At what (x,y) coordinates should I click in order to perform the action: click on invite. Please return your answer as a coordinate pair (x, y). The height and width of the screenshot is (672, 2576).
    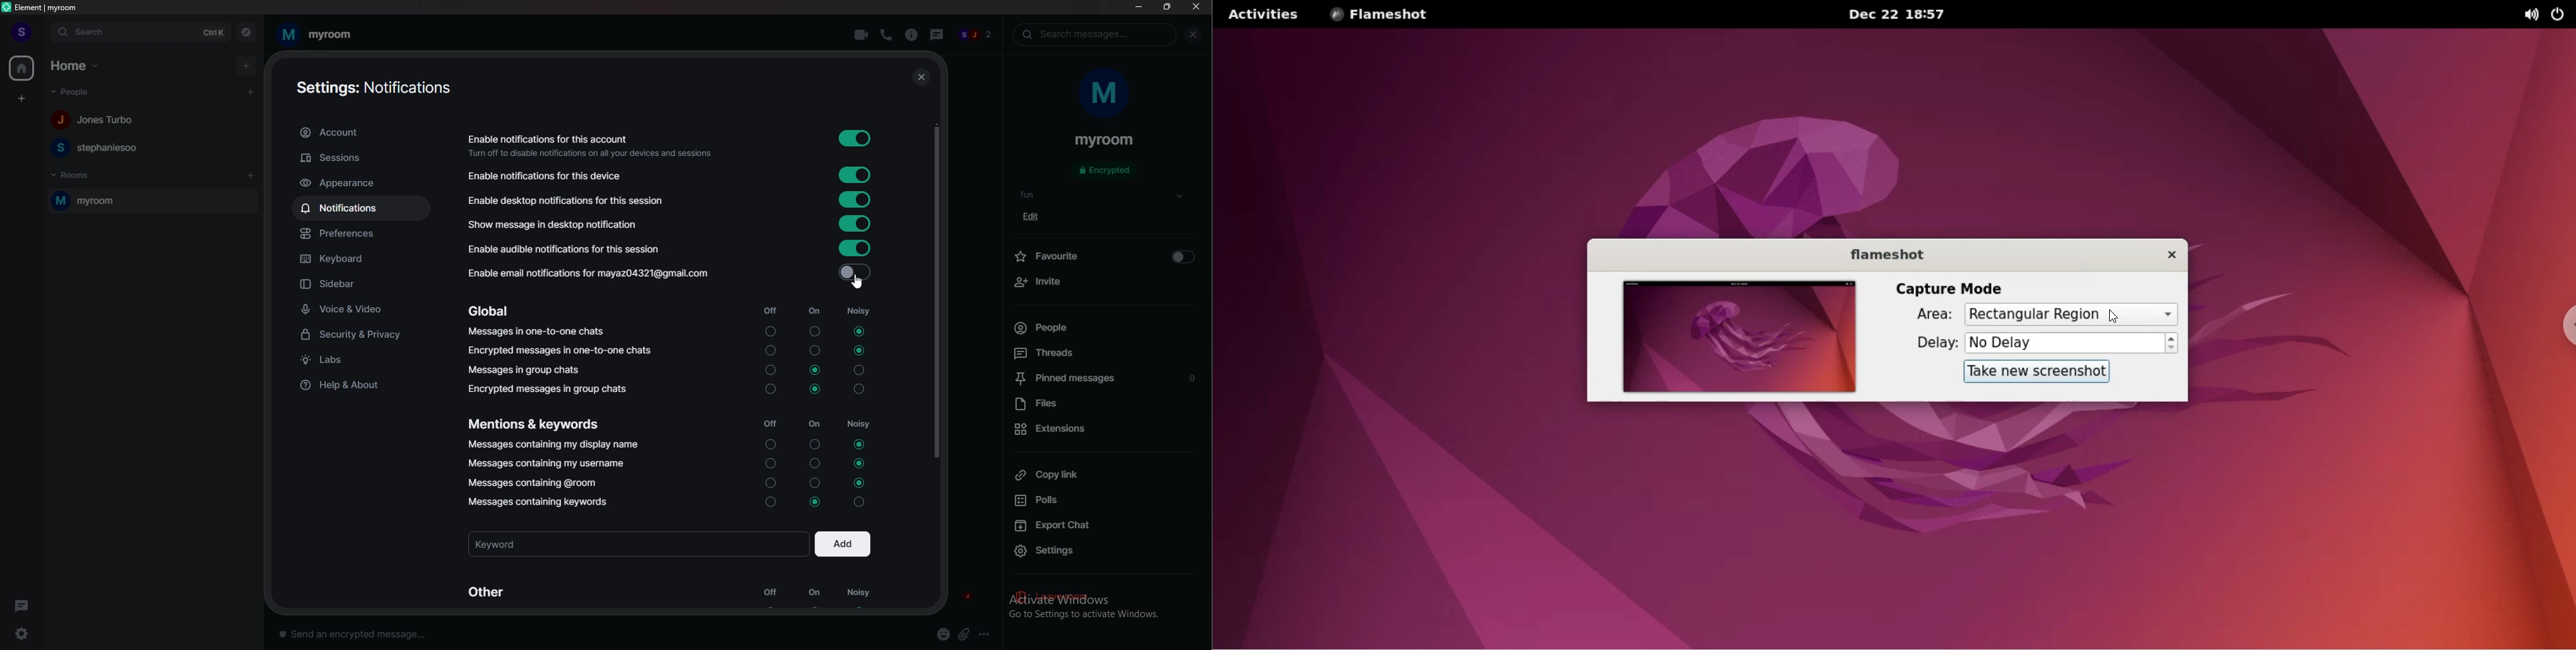
    Looking at the image, I should click on (1103, 282).